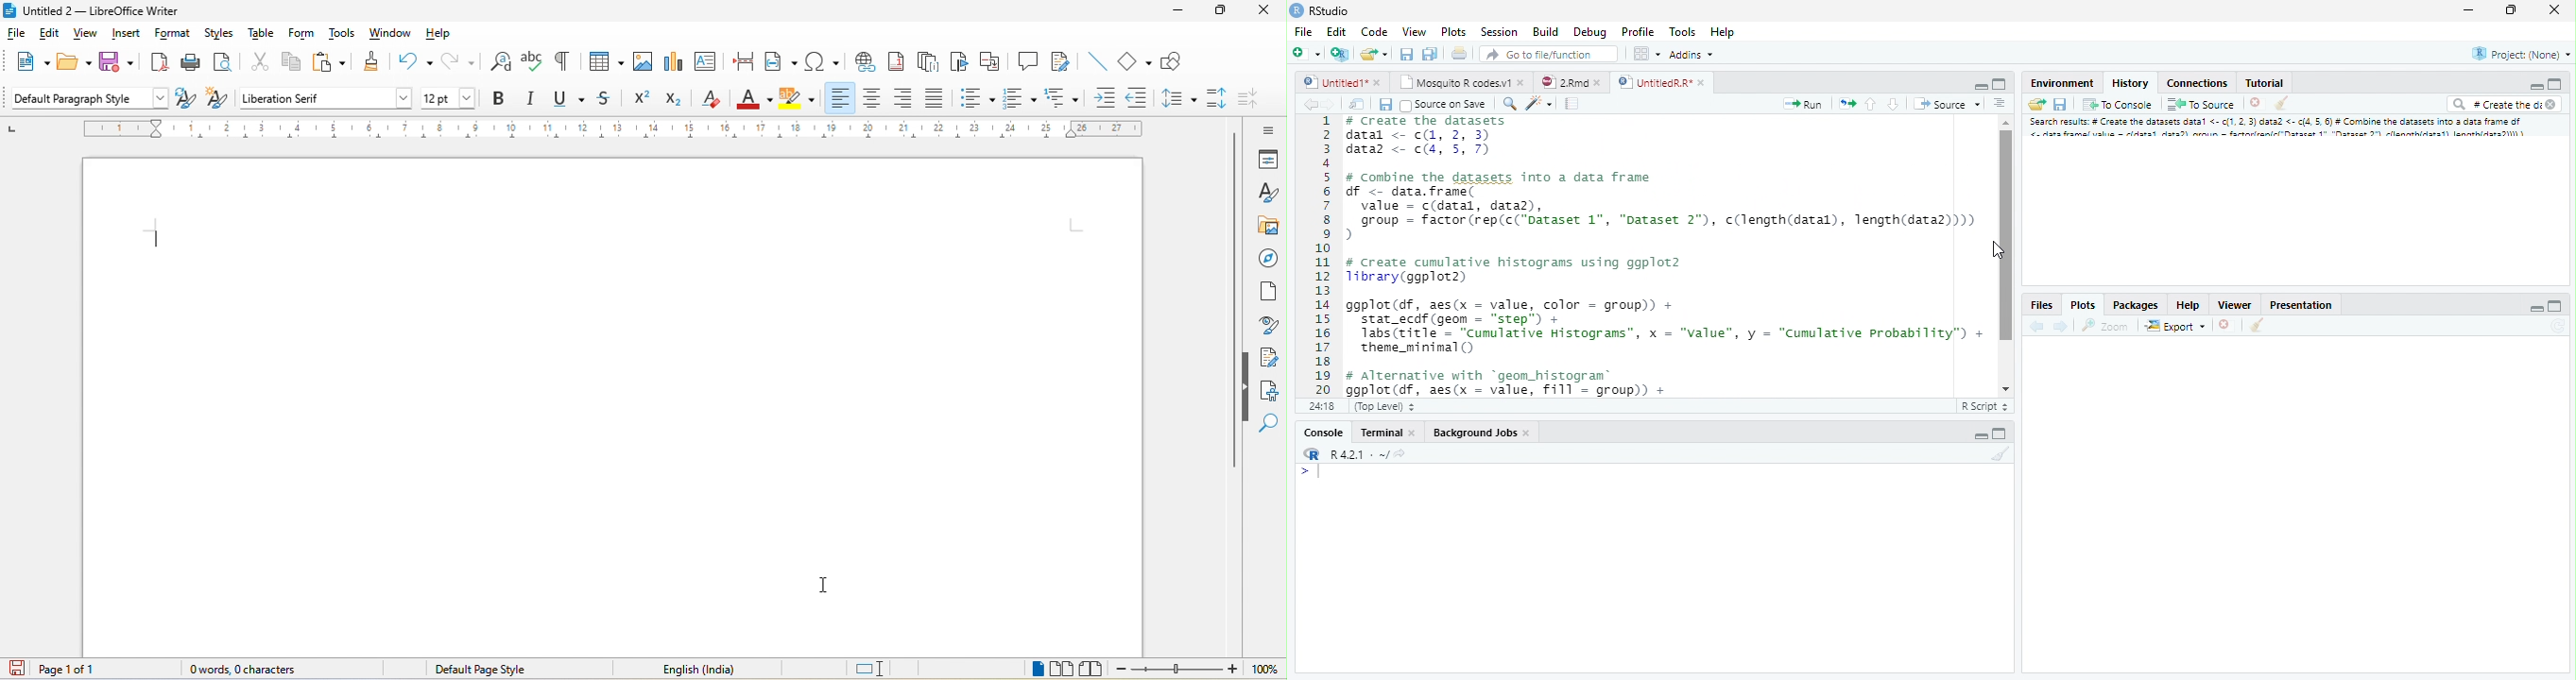 The width and height of the screenshot is (2576, 700). What do you see at coordinates (184, 100) in the screenshot?
I see `update selected style` at bounding box center [184, 100].